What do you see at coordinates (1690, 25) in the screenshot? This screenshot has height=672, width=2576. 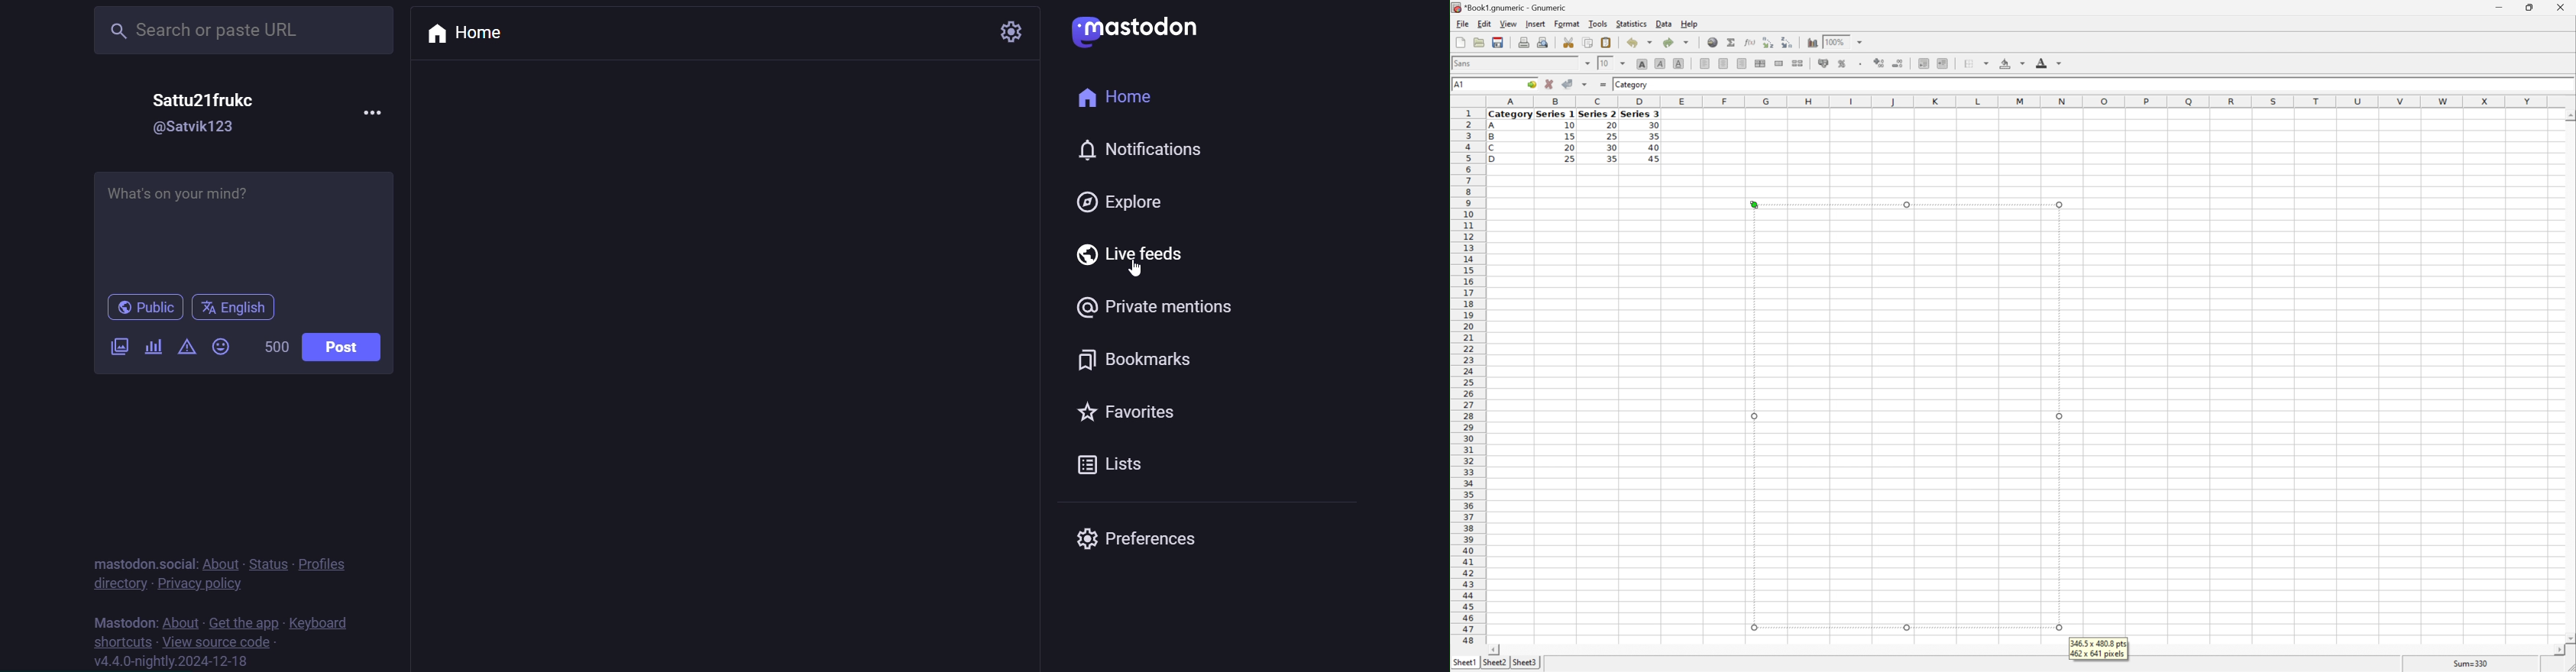 I see `Help` at bounding box center [1690, 25].